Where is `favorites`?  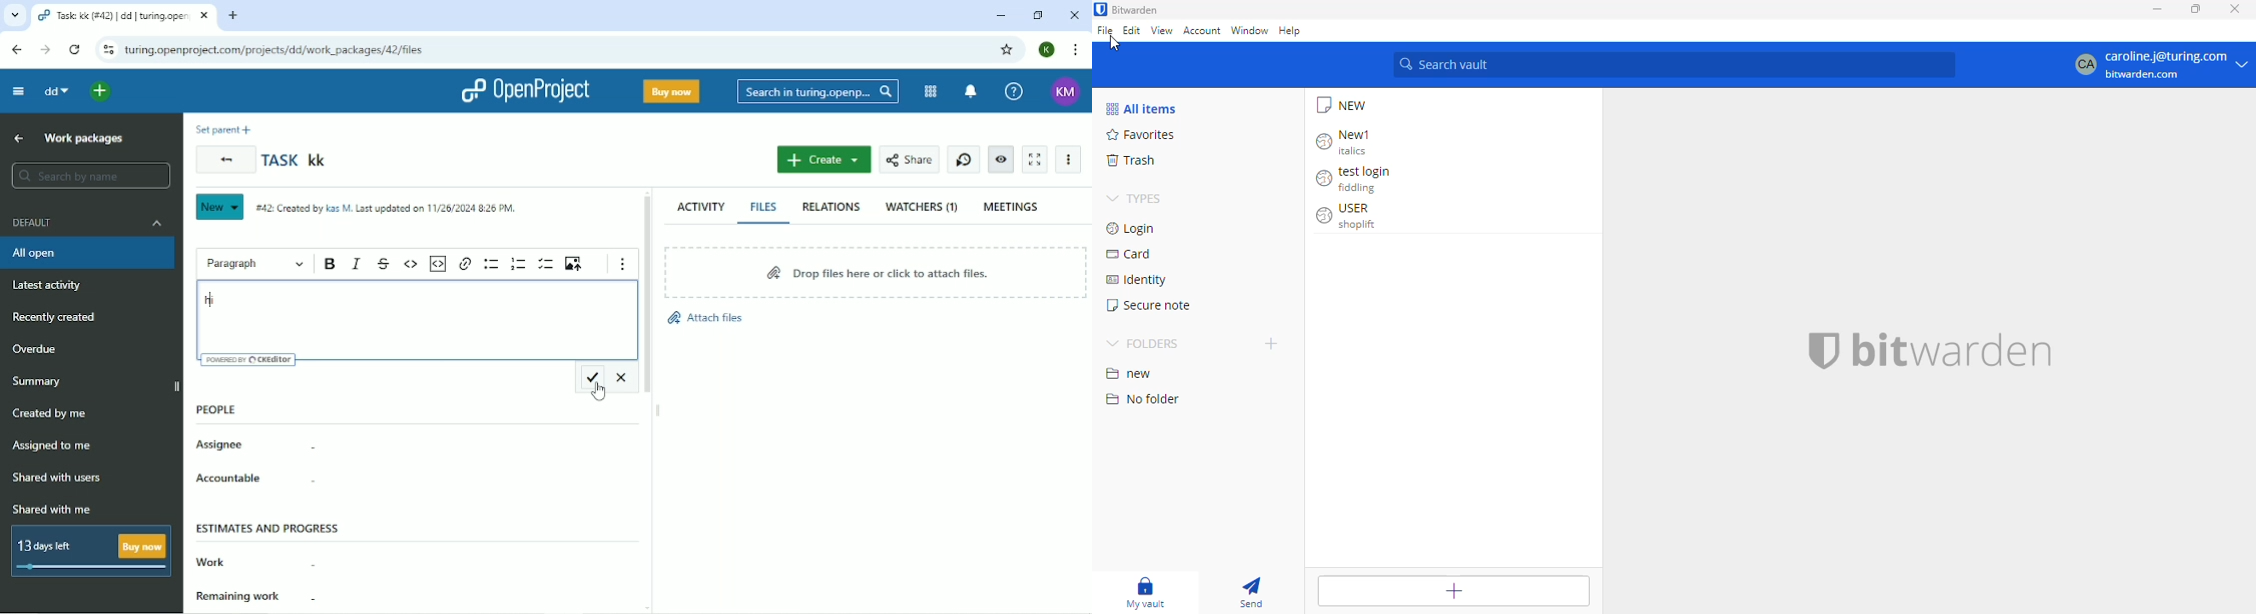
favorites is located at coordinates (1141, 135).